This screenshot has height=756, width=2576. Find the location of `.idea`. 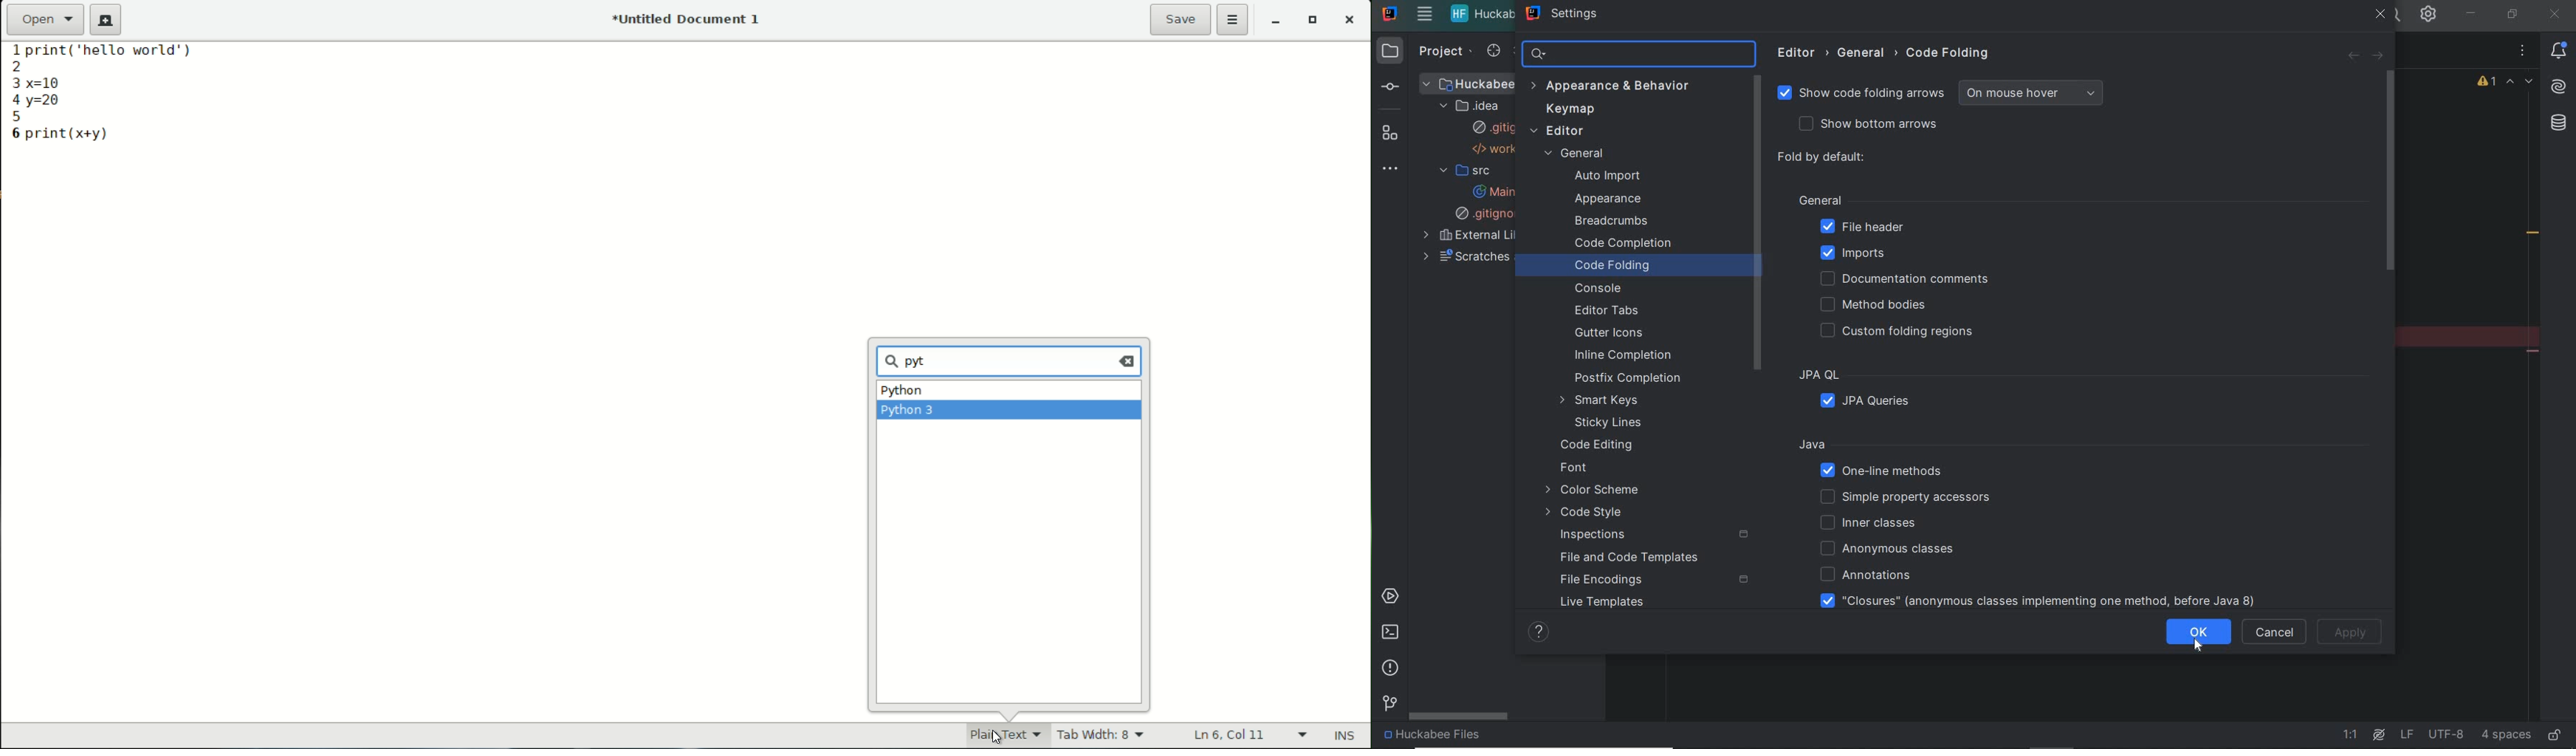

.idea is located at coordinates (1474, 105).